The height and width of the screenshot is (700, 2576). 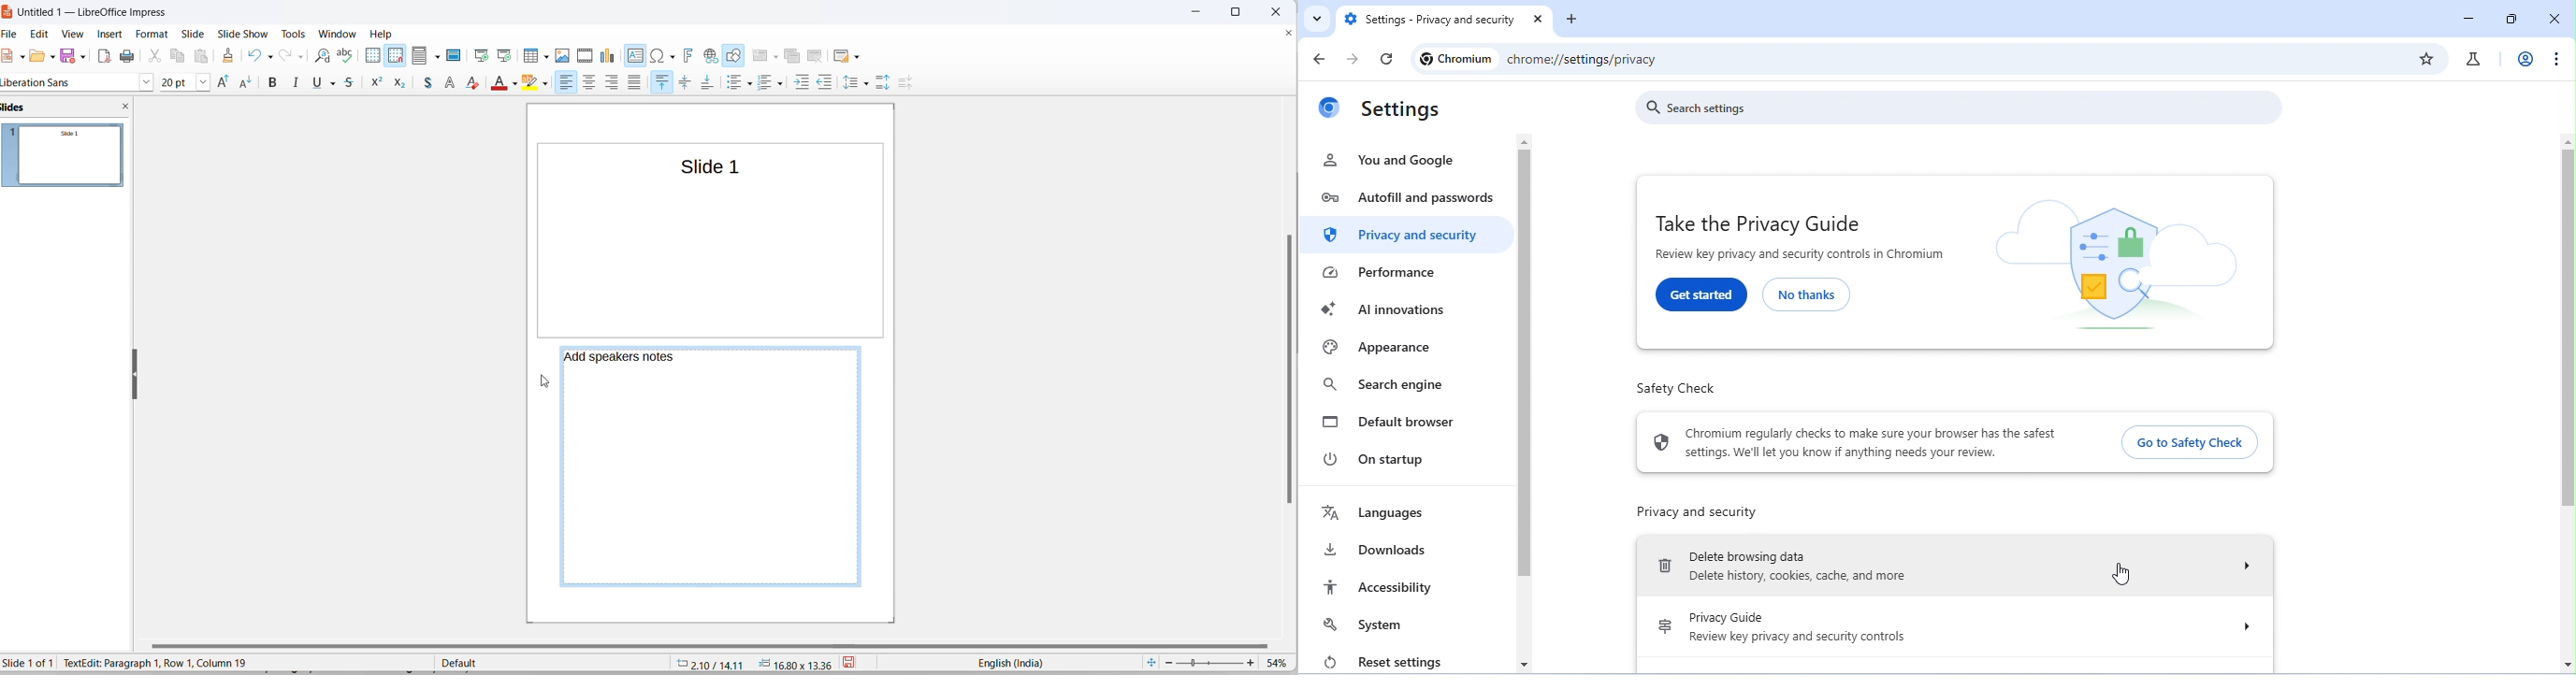 I want to click on rotate, so click(x=514, y=82).